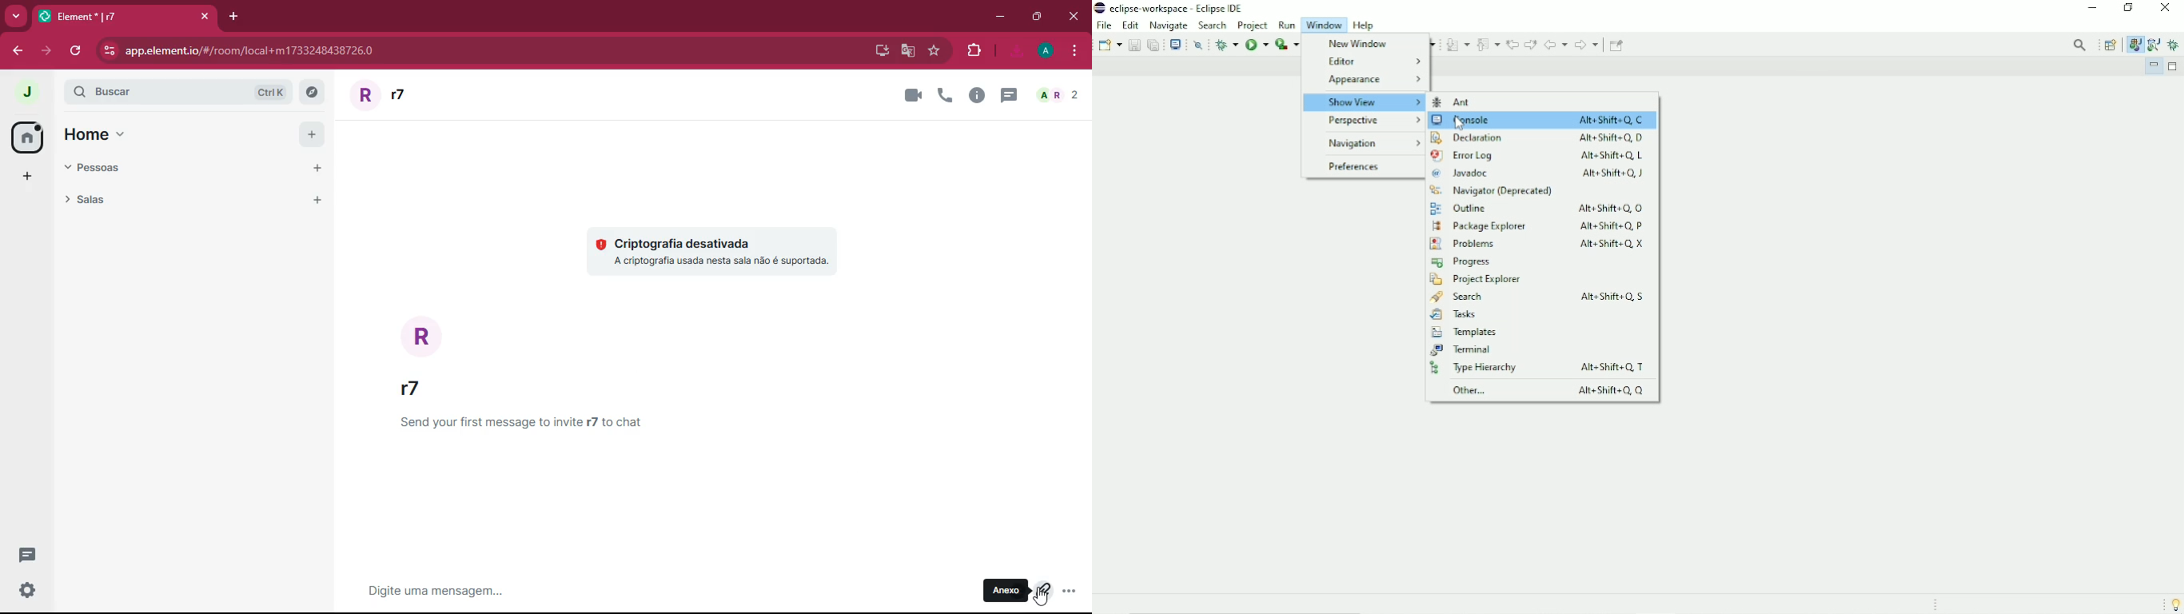 The width and height of the screenshot is (2184, 616). What do you see at coordinates (26, 136) in the screenshot?
I see `home` at bounding box center [26, 136].